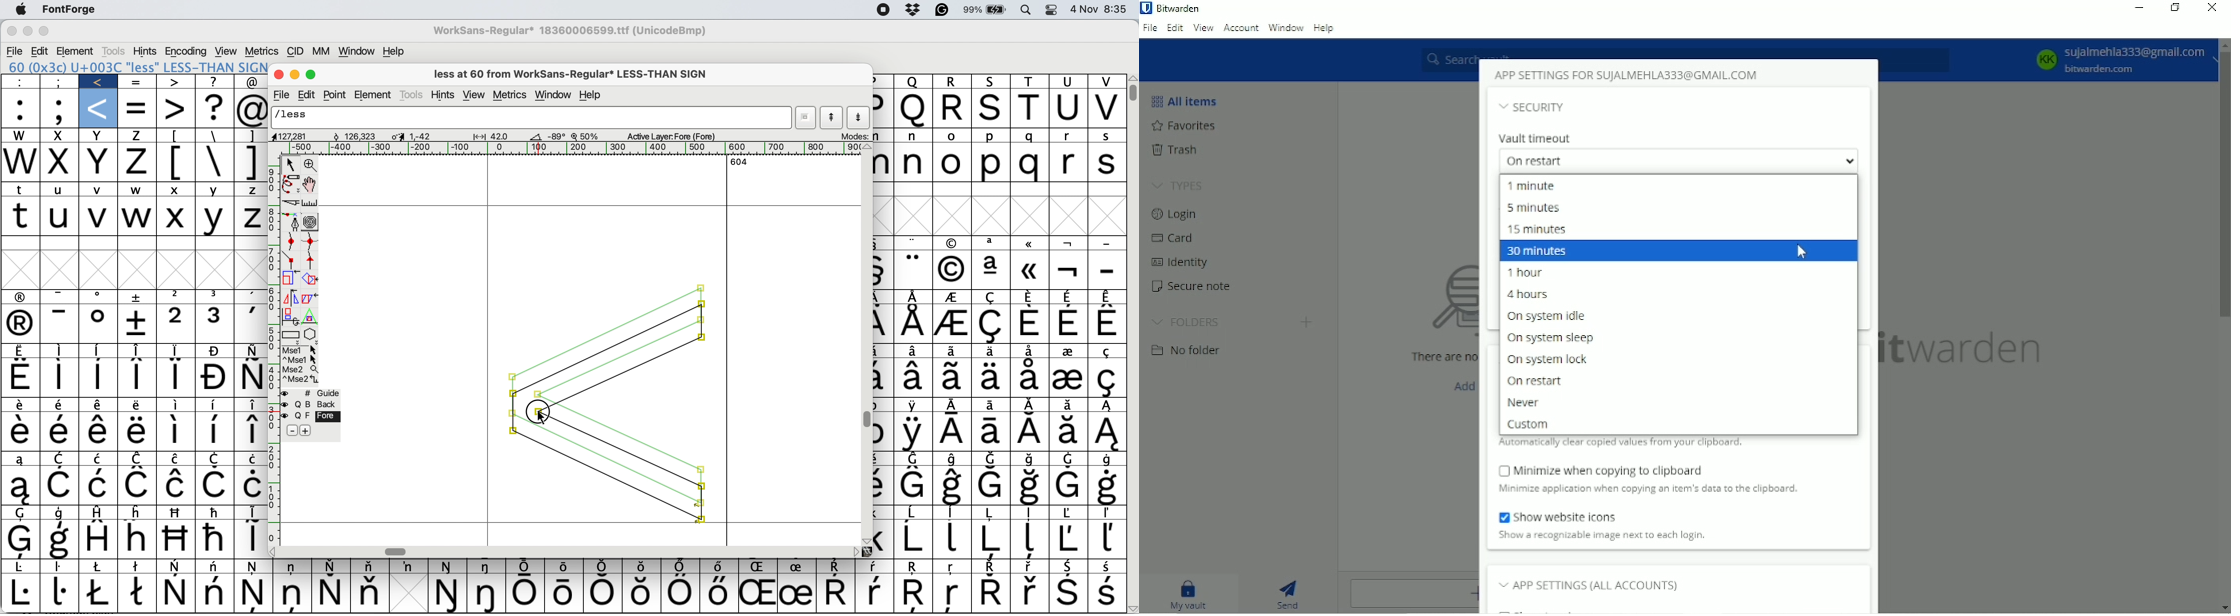 This screenshot has height=616, width=2240. Describe the element at coordinates (250, 217) in the screenshot. I see `Z` at that location.